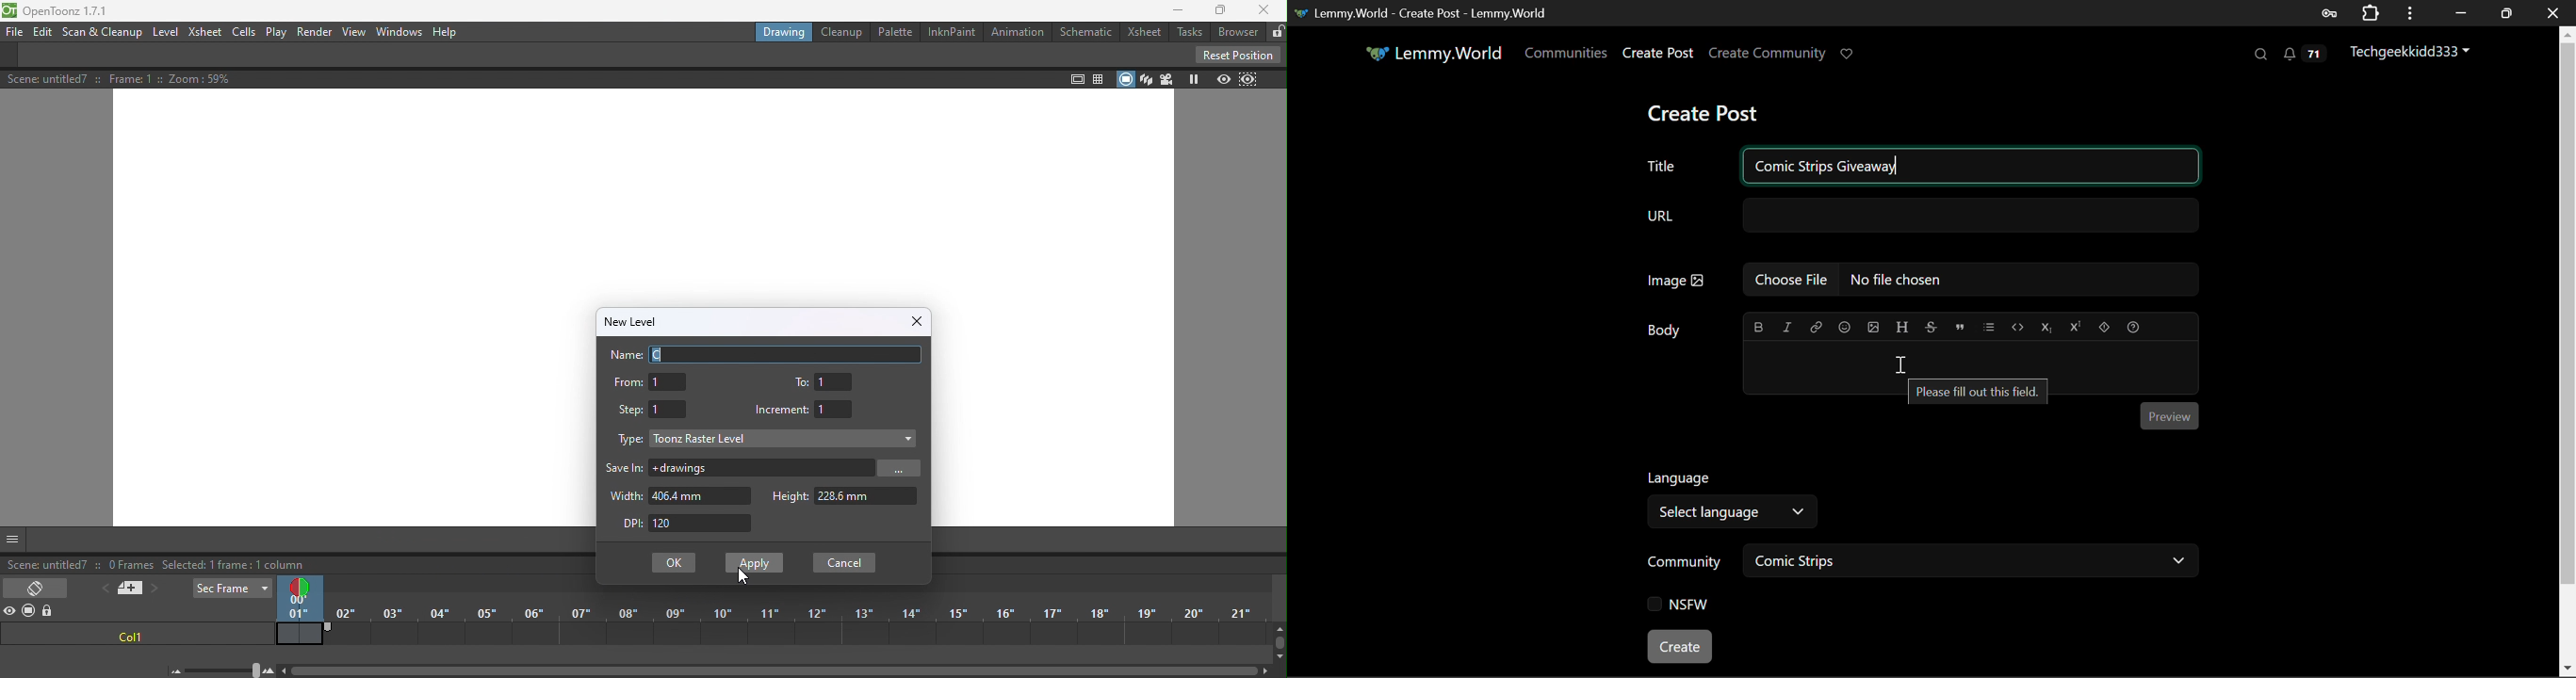 The image size is (2576, 700). Describe the element at coordinates (2104, 326) in the screenshot. I see `spoiler` at that location.